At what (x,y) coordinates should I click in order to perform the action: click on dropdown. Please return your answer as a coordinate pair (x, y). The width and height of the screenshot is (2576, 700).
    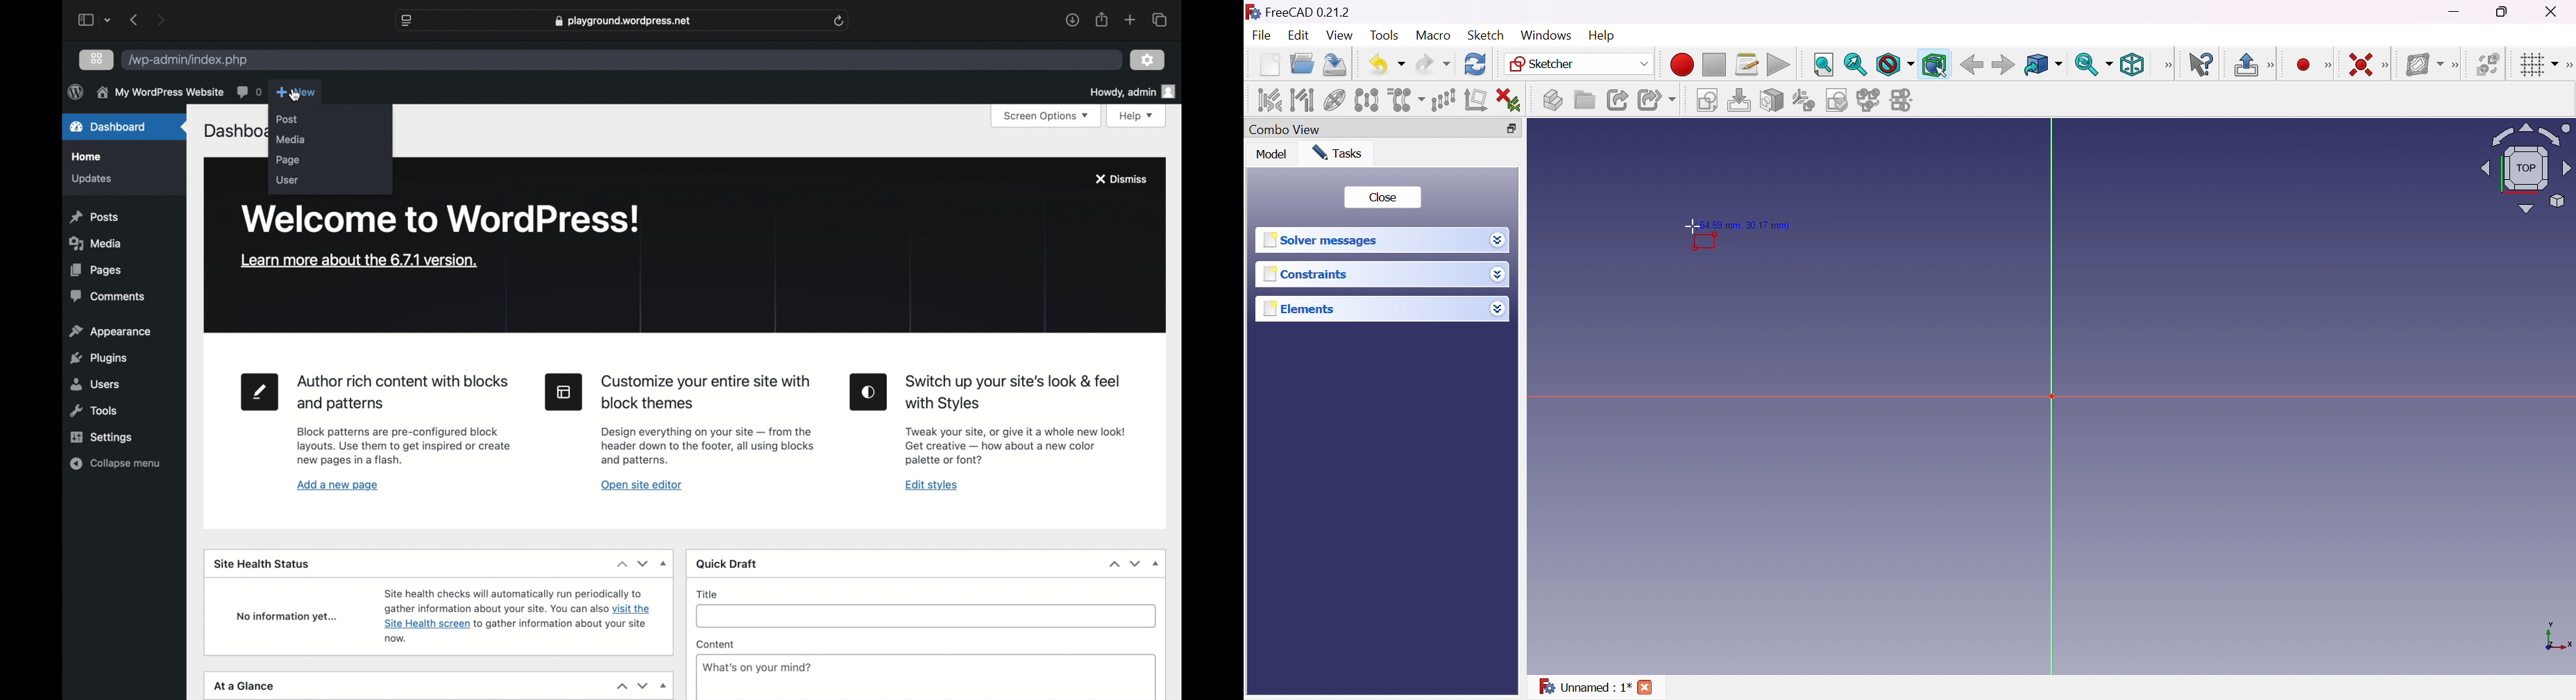
    Looking at the image, I should click on (109, 19).